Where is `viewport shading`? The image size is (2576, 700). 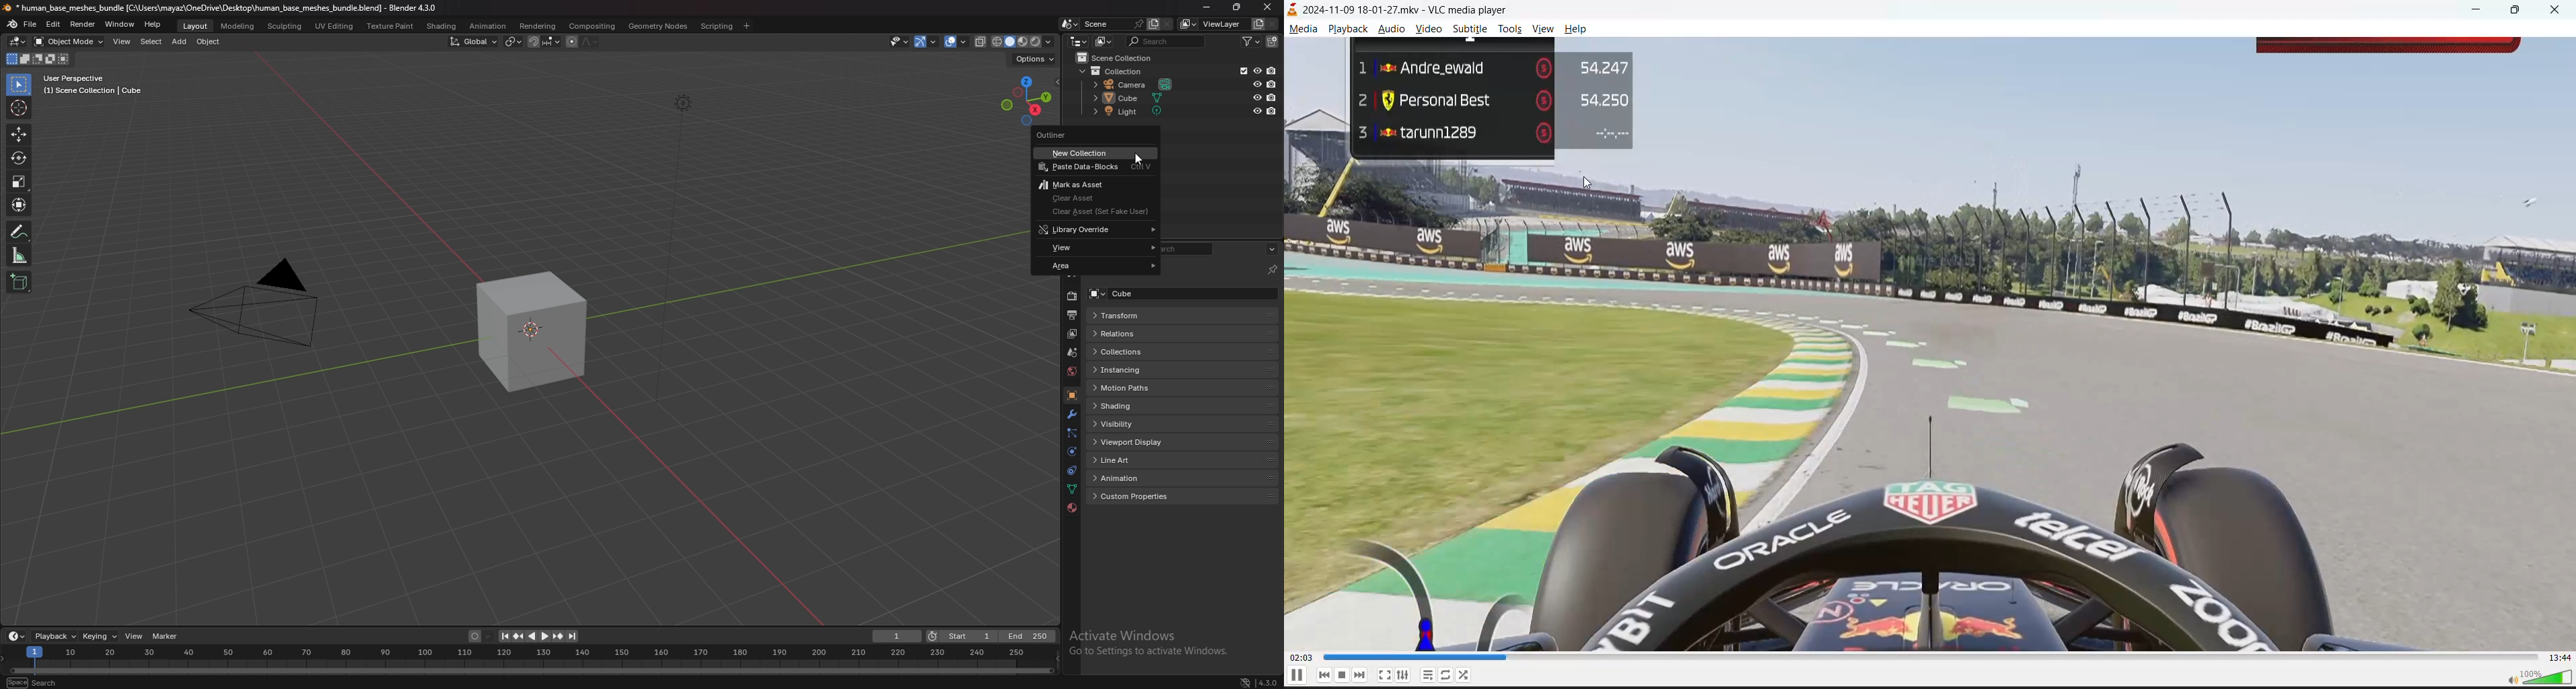
viewport shading is located at coordinates (1016, 41).